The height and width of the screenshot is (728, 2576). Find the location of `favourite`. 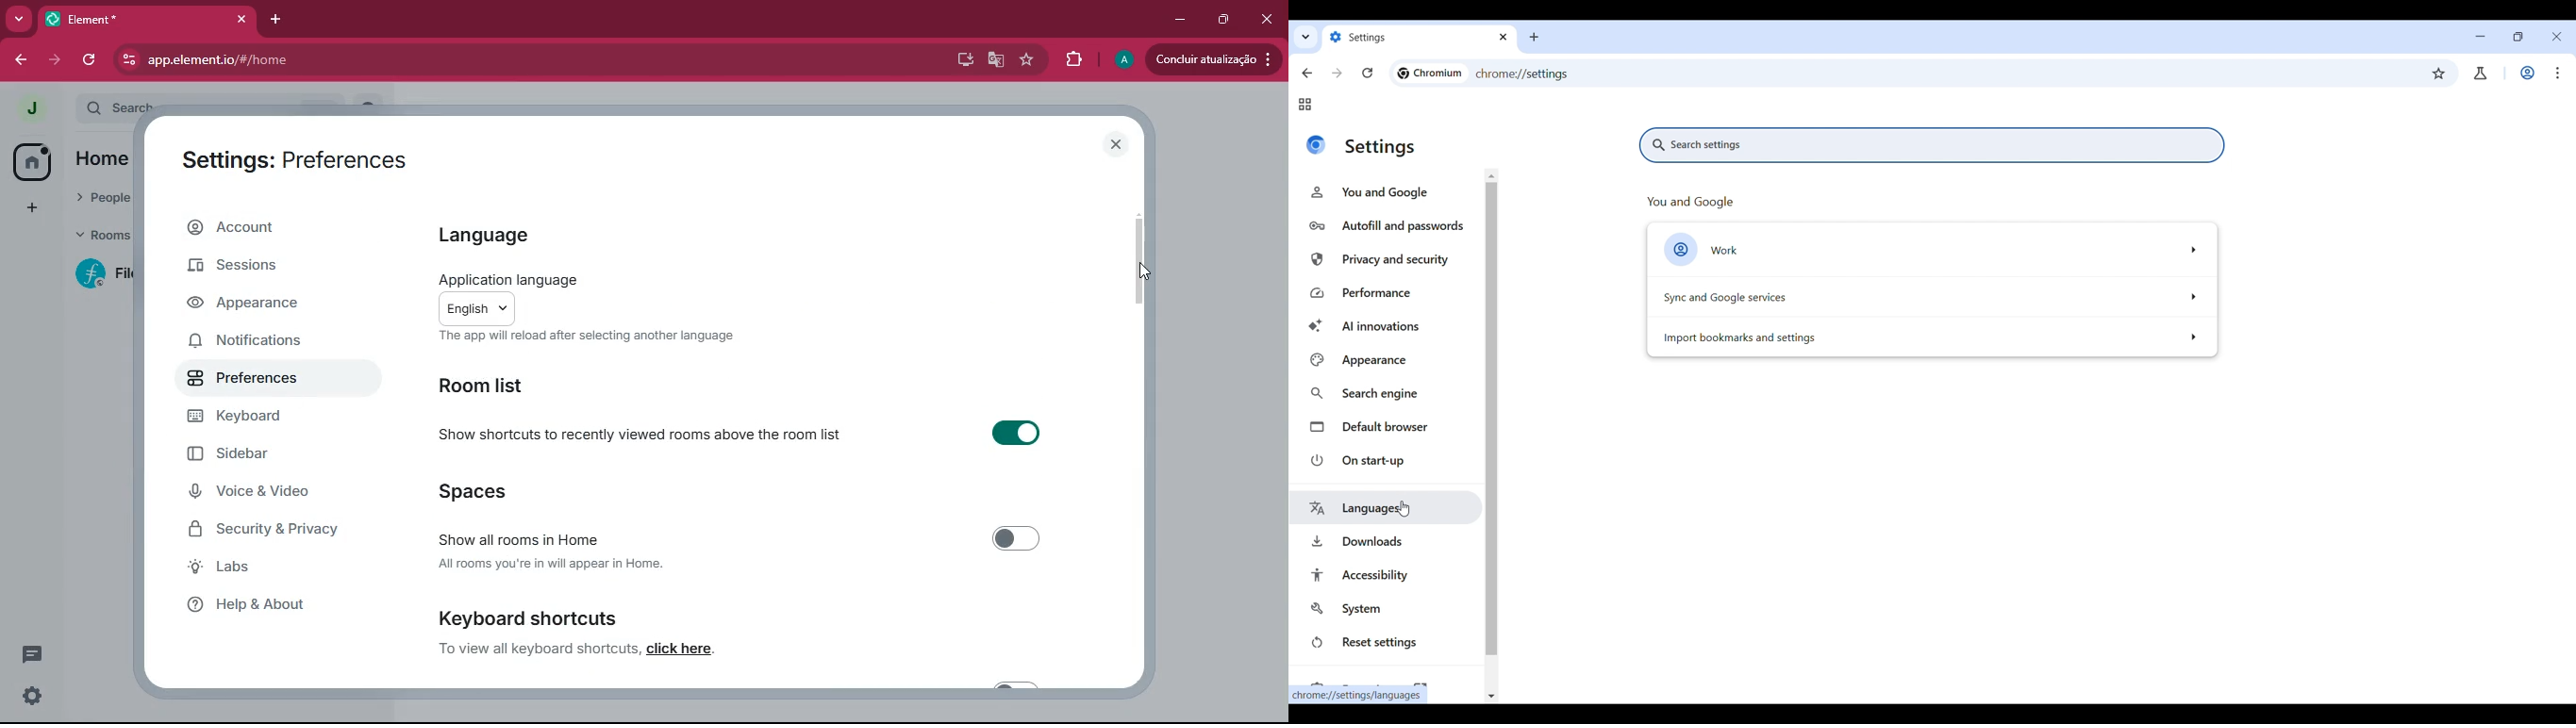

favourite is located at coordinates (1027, 60).